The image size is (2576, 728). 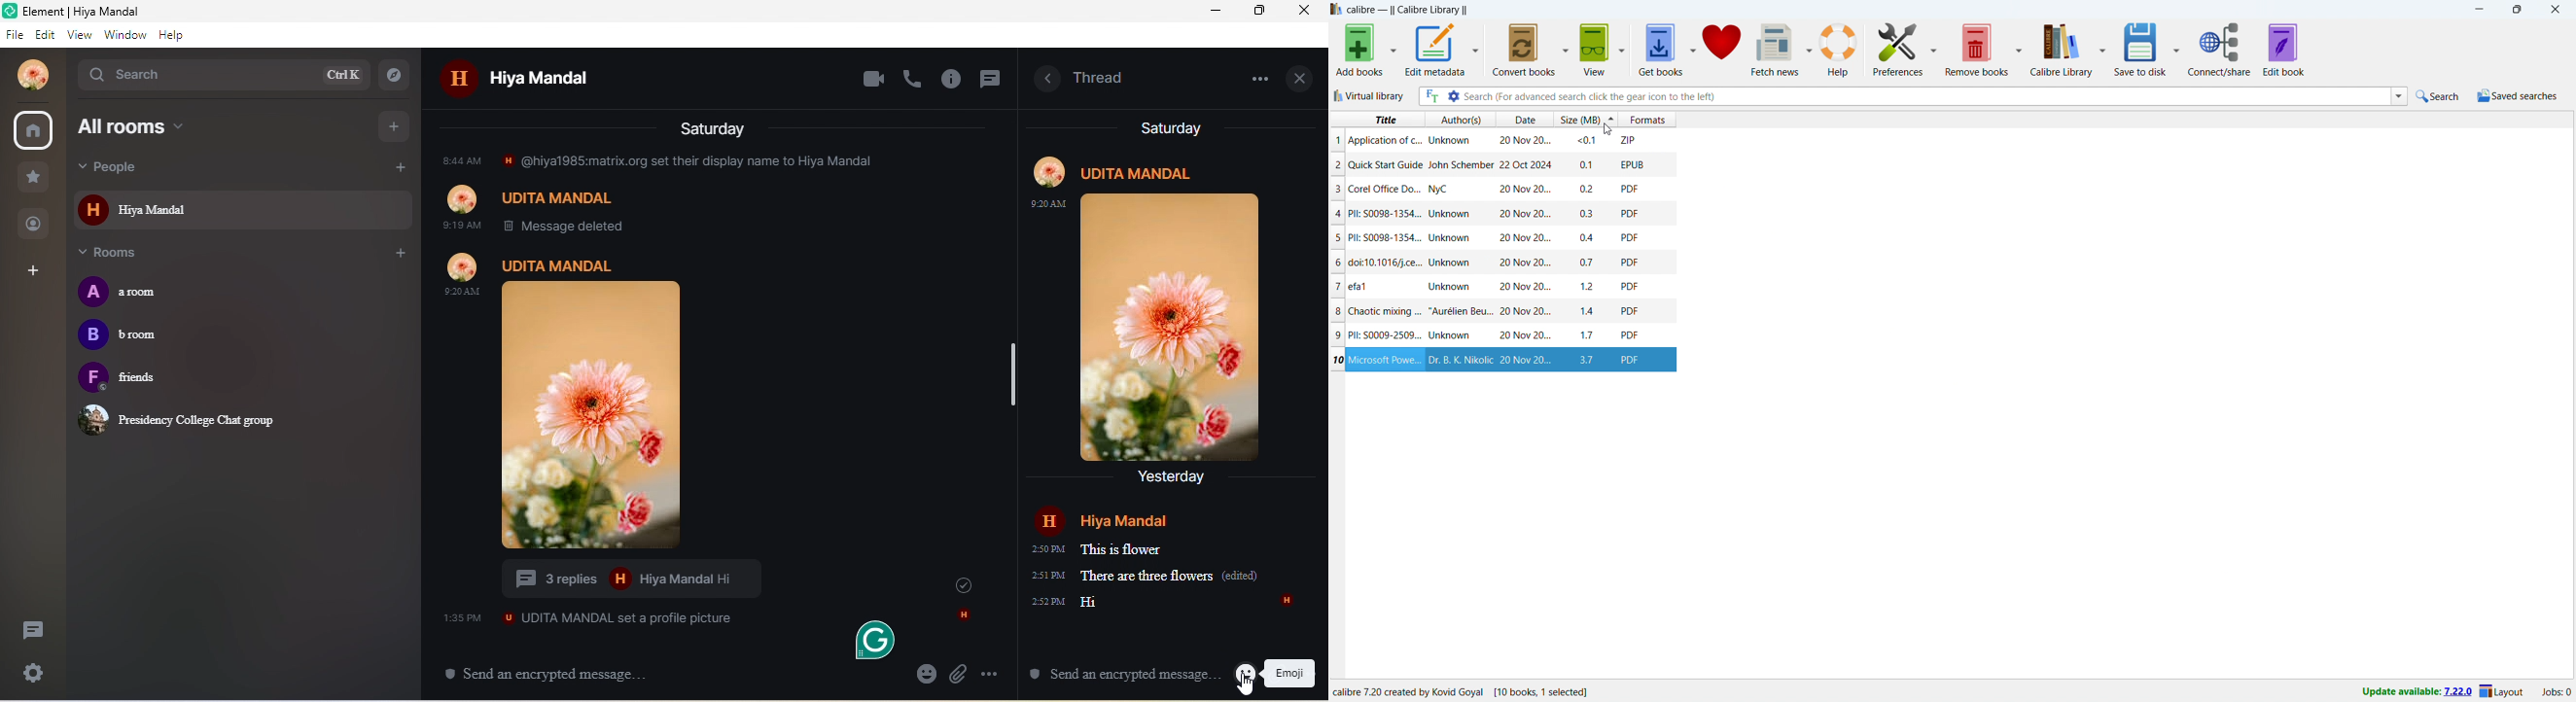 I want to click on size, so click(x=1590, y=333).